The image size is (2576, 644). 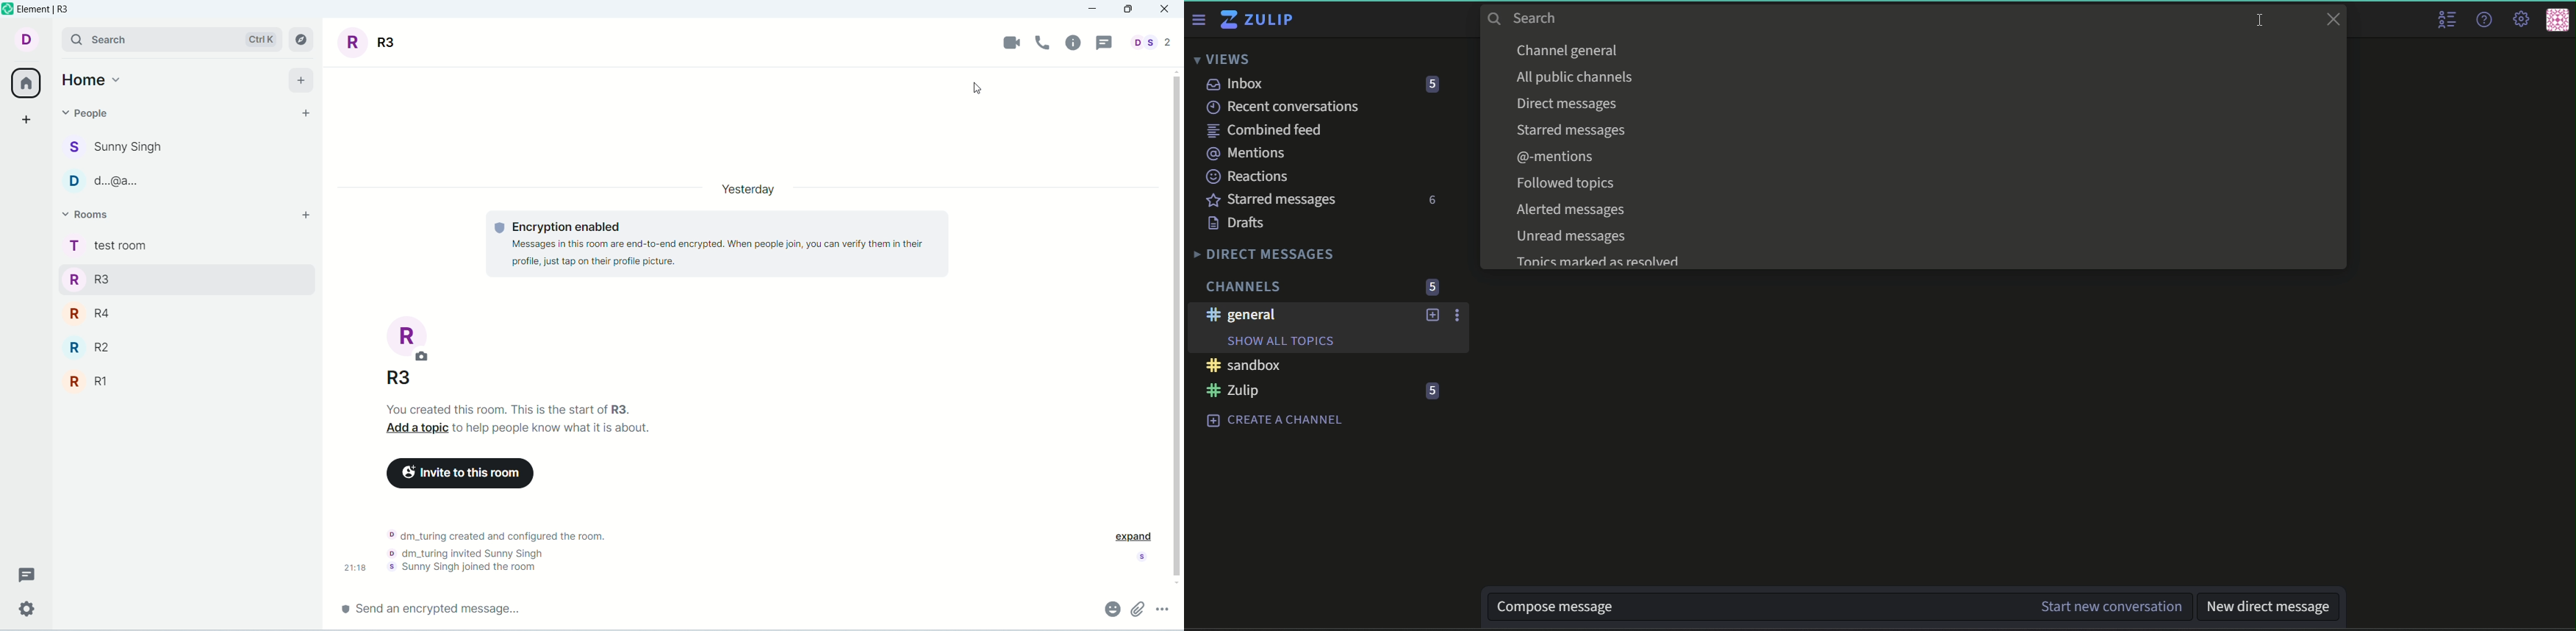 What do you see at coordinates (1167, 10) in the screenshot?
I see `close` at bounding box center [1167, 10].